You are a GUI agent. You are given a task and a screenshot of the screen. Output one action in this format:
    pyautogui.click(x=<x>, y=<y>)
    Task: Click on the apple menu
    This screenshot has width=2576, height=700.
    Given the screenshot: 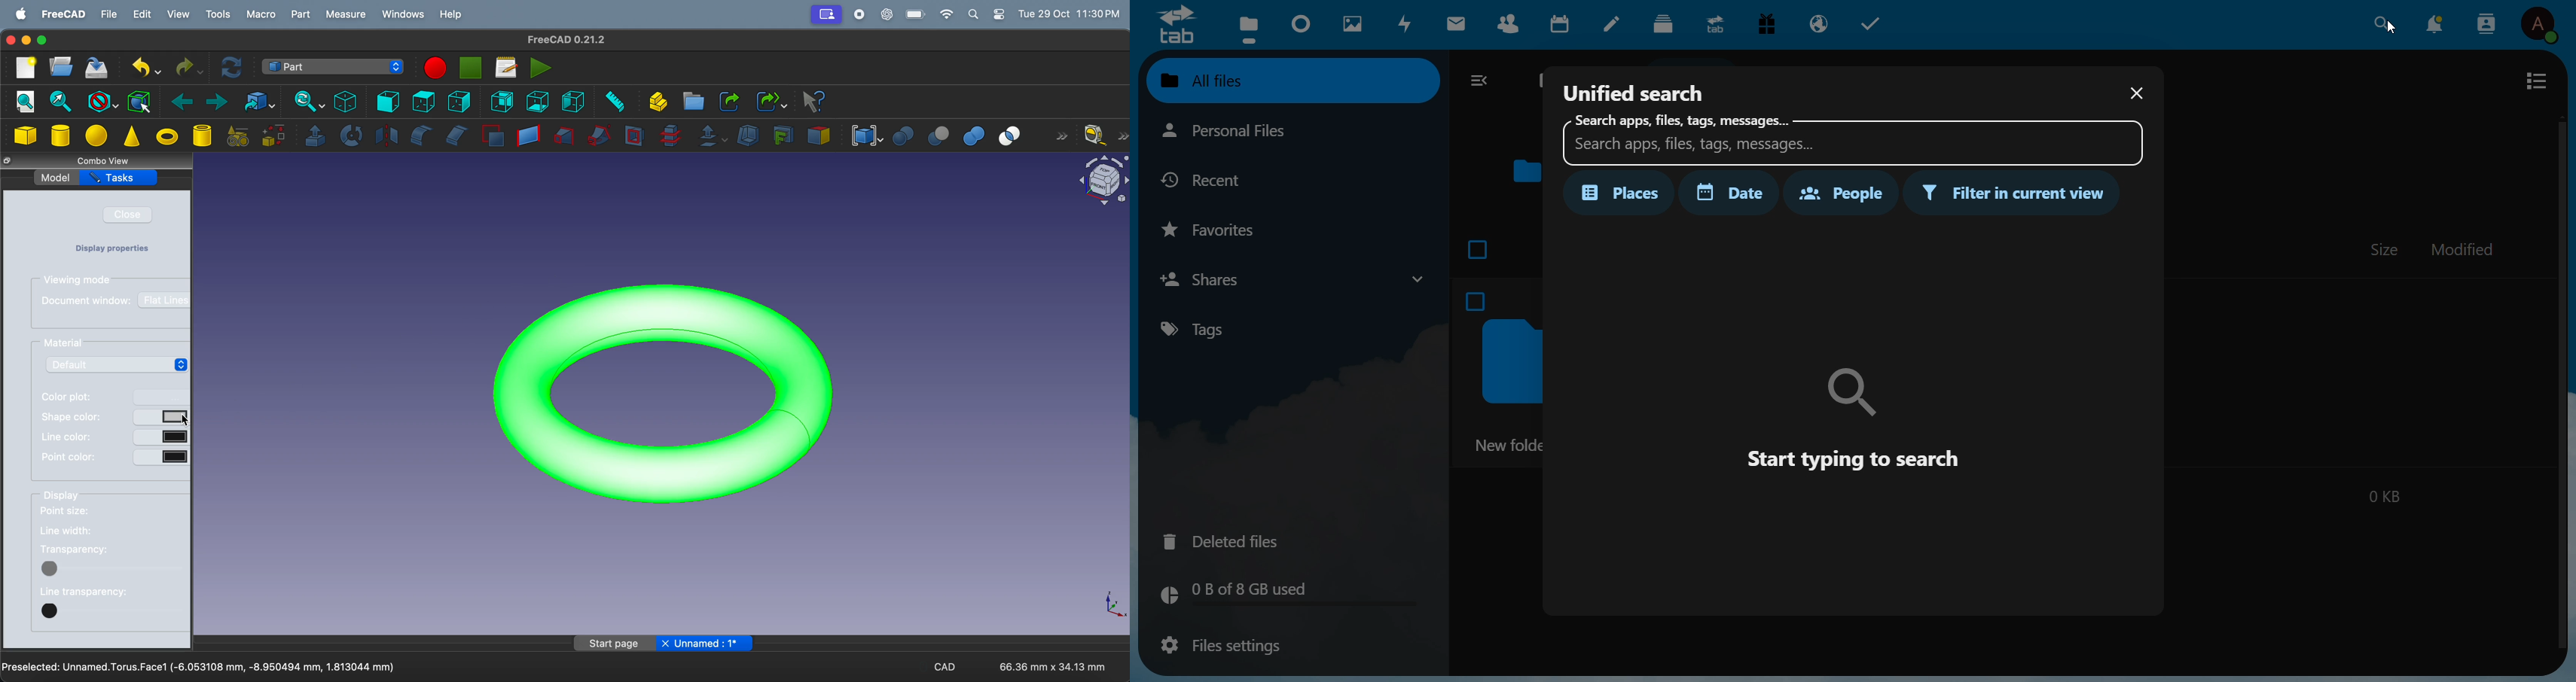 What is the action you would take?
    pyautogui.click(x=18, y=13)
    